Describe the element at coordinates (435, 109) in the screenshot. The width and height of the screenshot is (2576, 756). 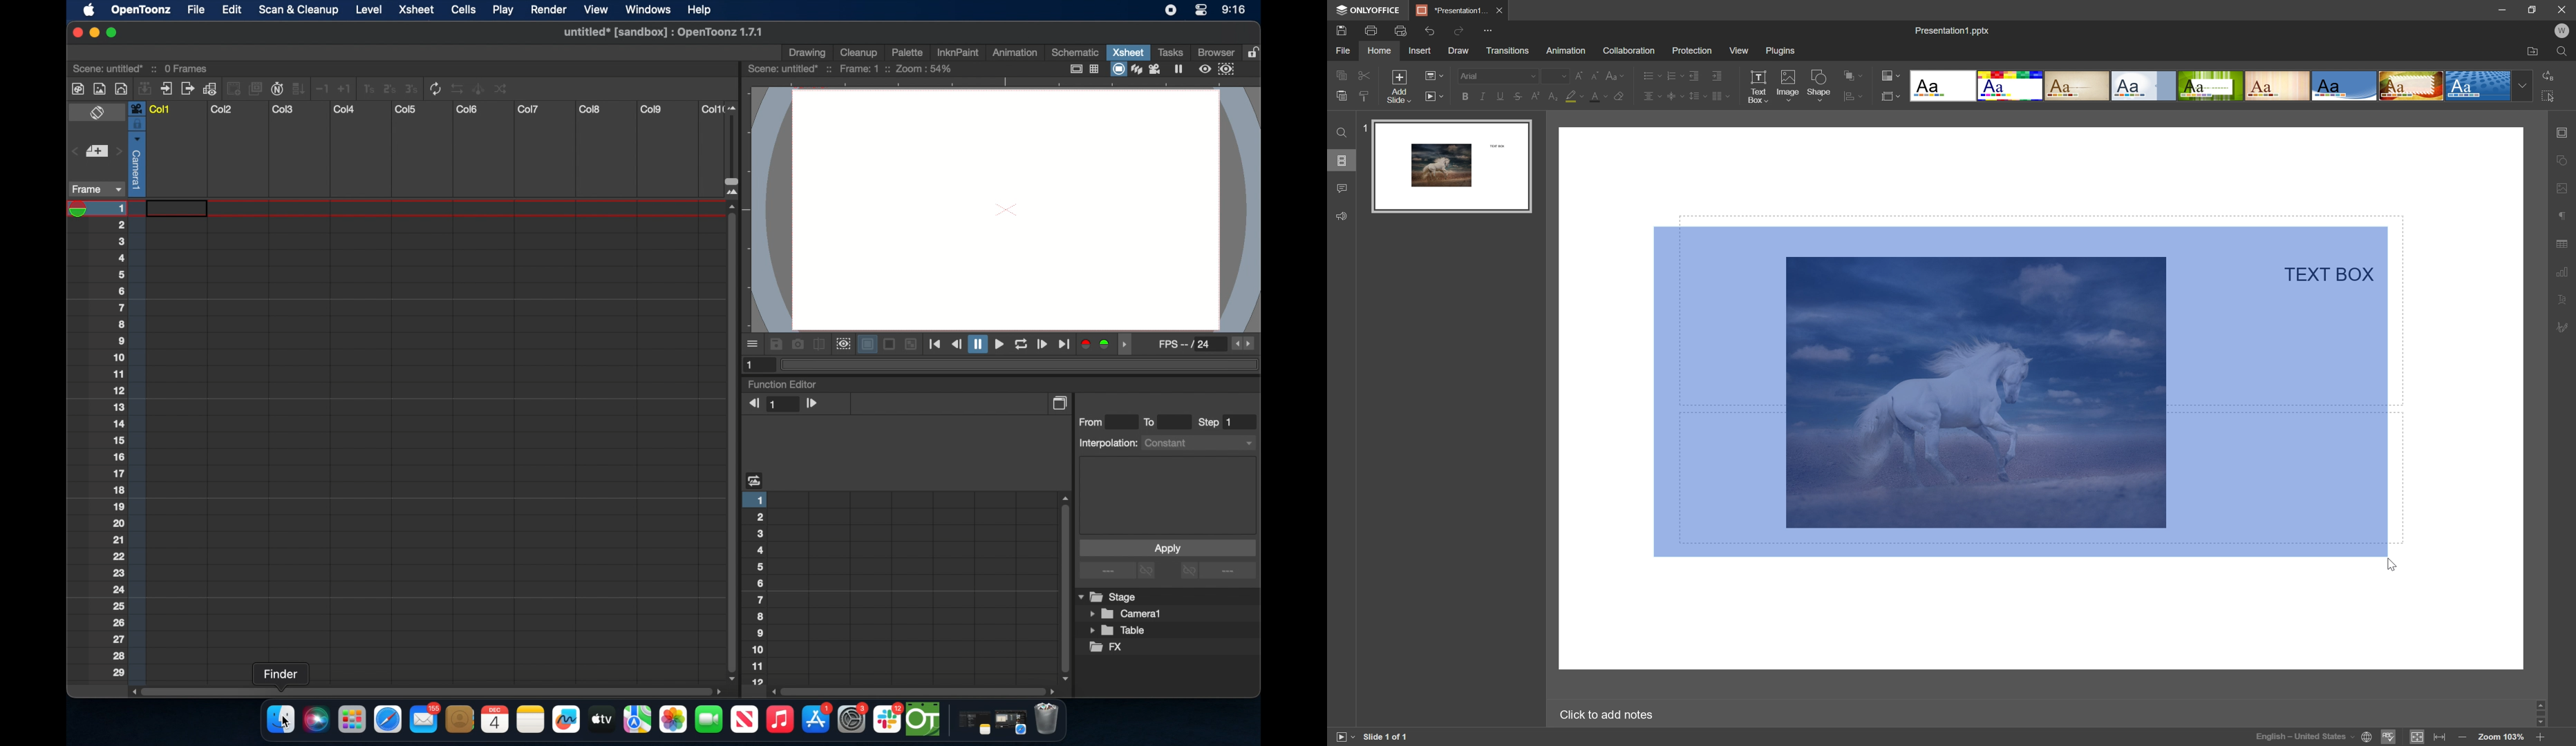
I see `columns` at that location.